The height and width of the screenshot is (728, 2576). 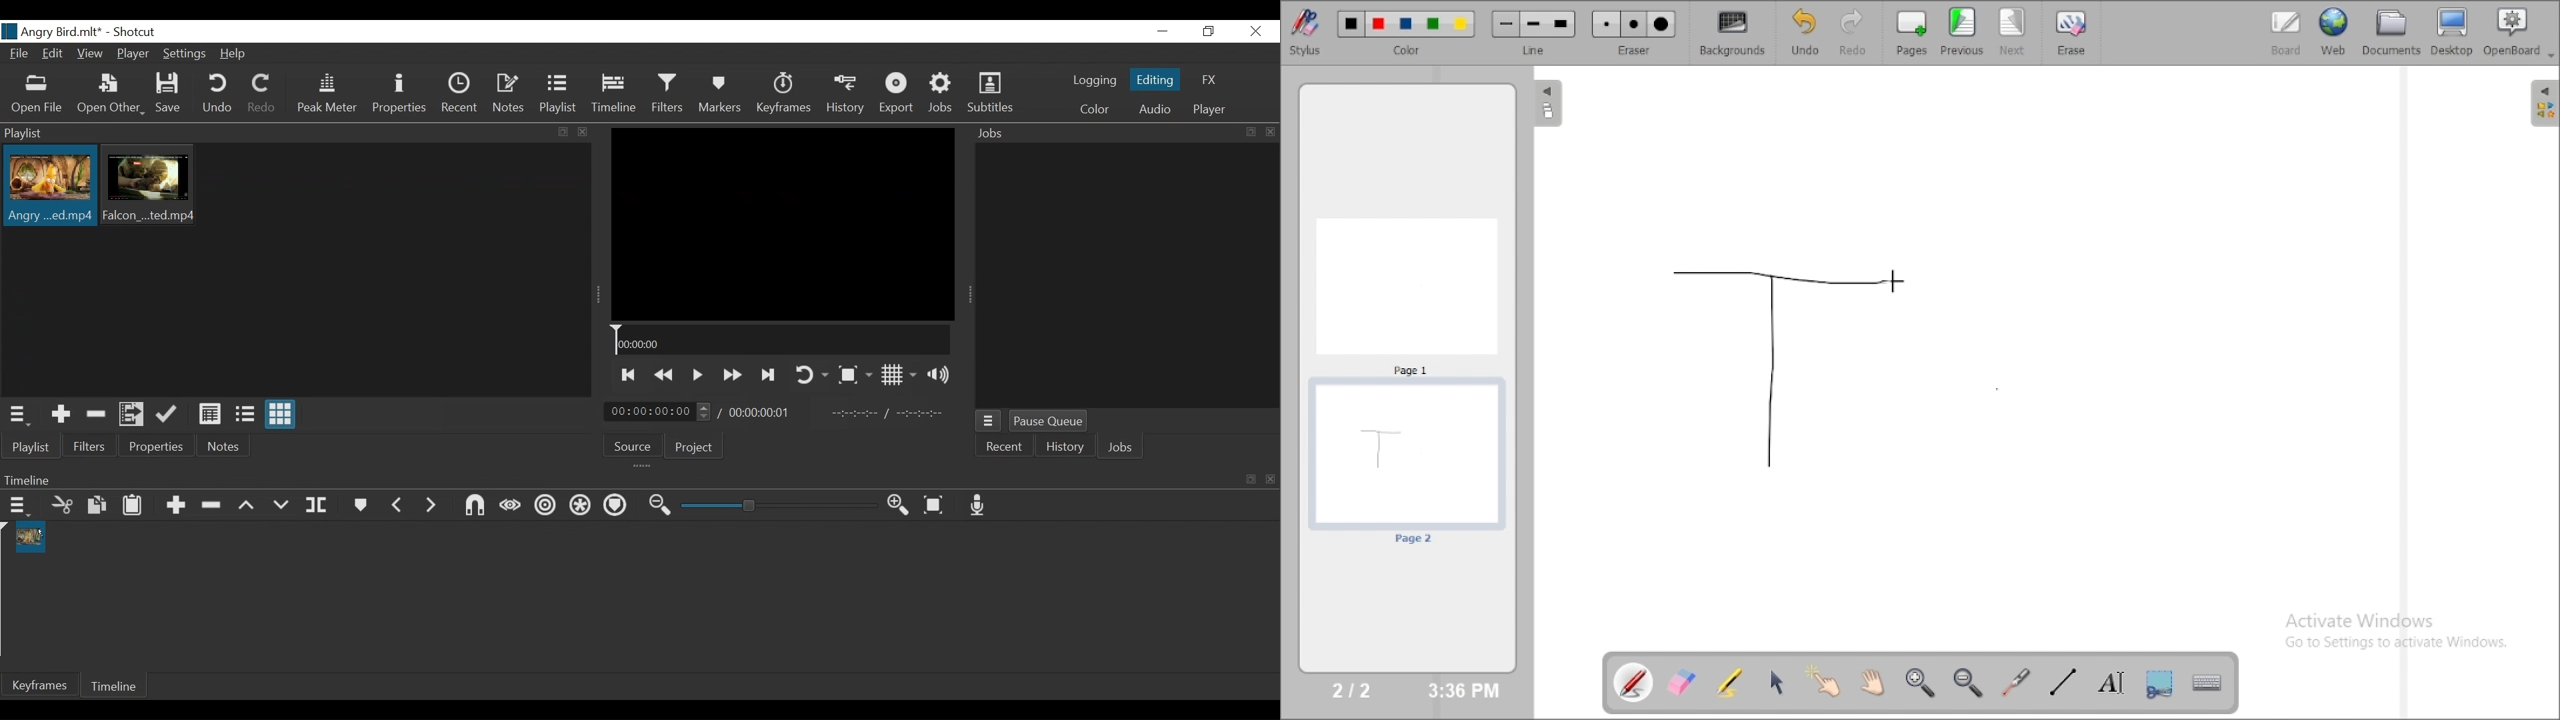 What do you see at coordinates (281, 413) in the screenshot?
I see `View as icons` at bounding box center [281, 413].